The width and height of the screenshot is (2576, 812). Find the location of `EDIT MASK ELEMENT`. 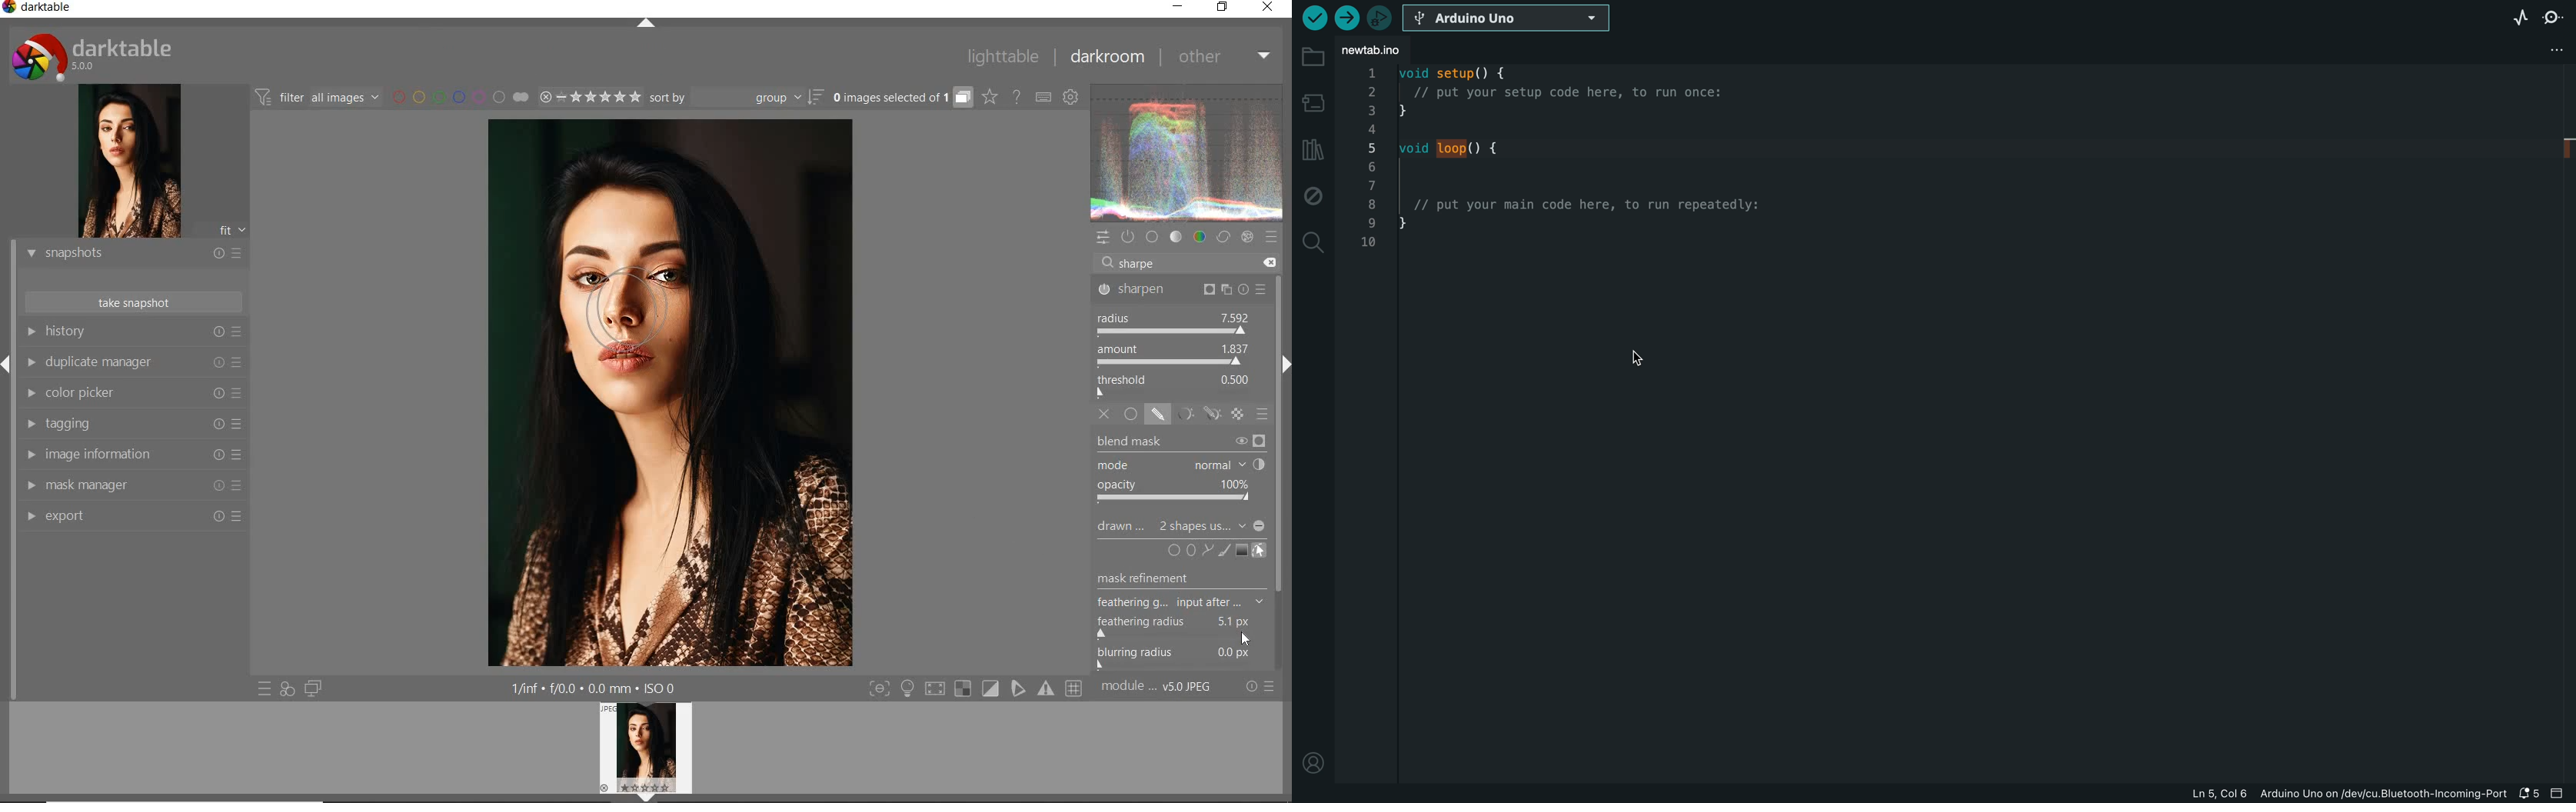

EDIT MASK ELEMENT is located at coordinates (1261, 549).